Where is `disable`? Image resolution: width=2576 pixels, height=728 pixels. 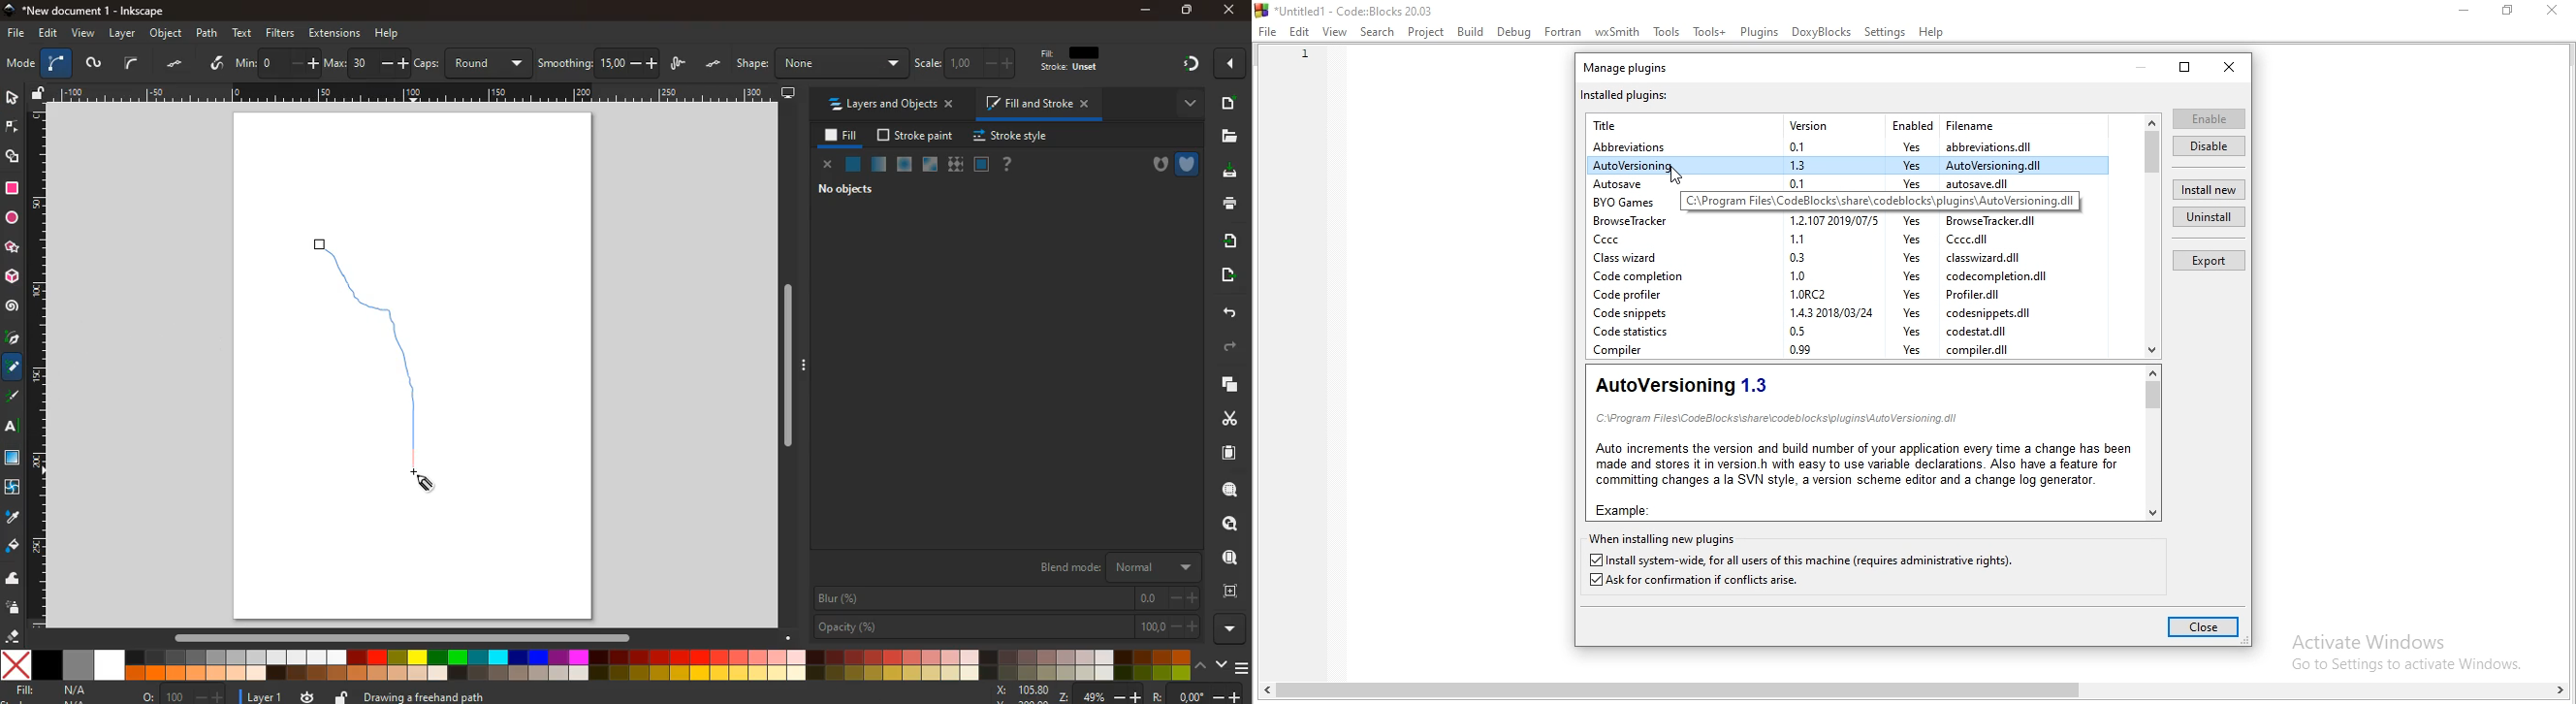 disable is located at coordinates (2208, 145).